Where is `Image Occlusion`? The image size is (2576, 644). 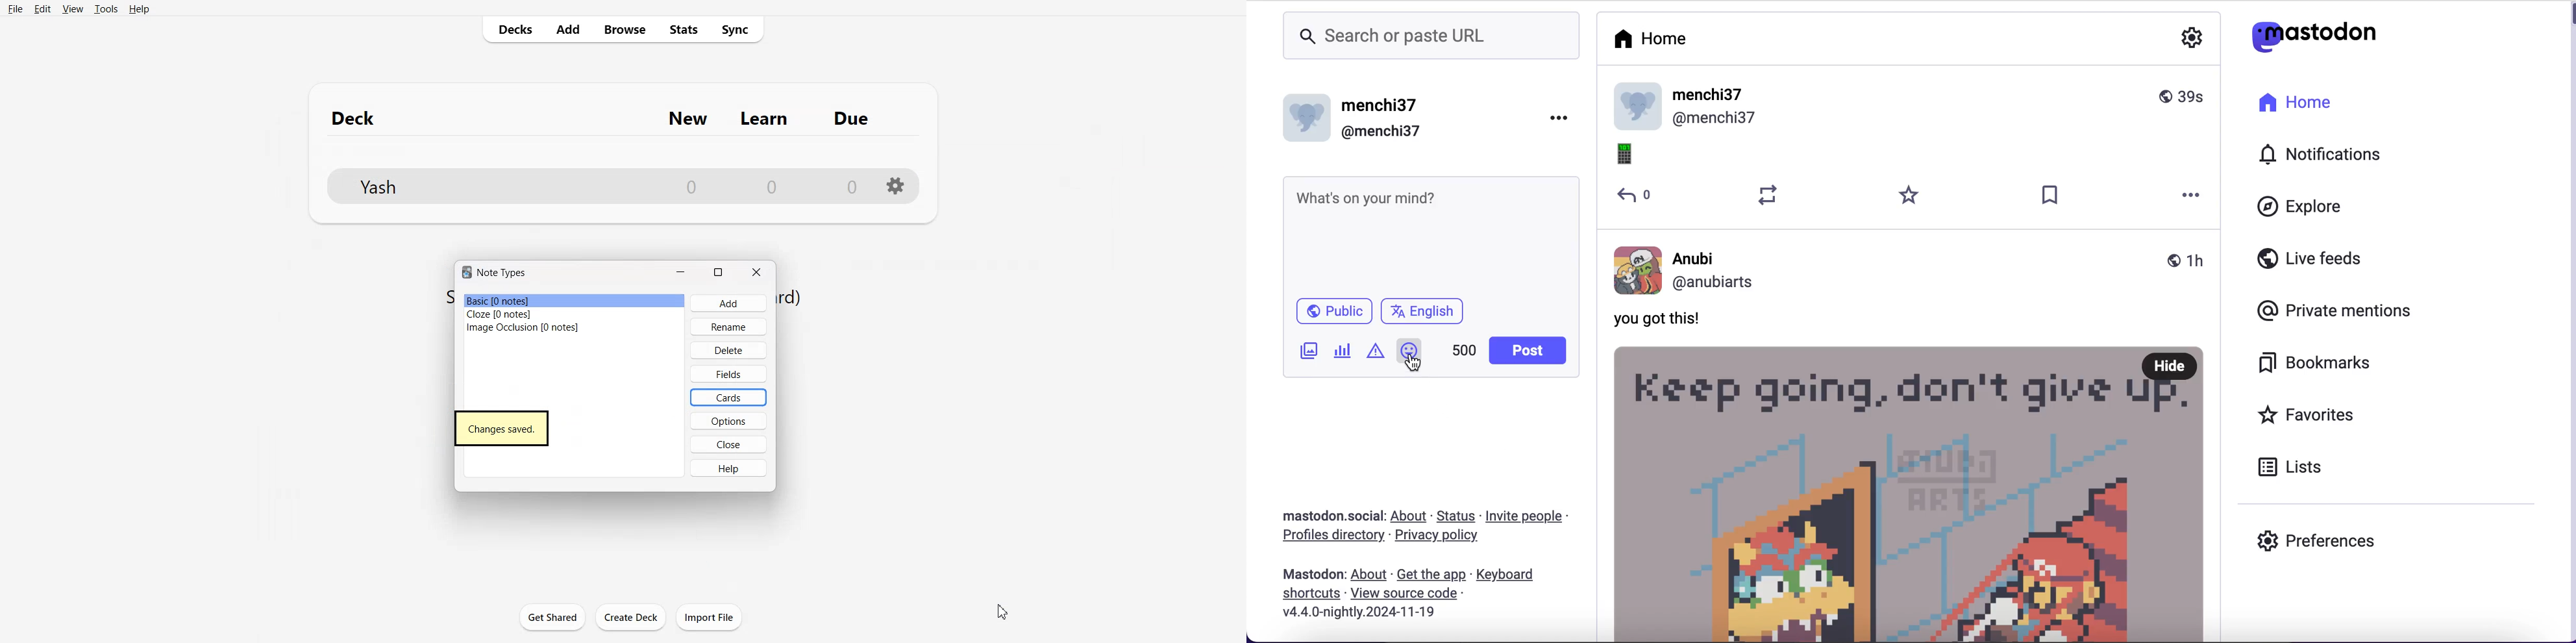
Image Occlusion is located at coordinates (573, 327).